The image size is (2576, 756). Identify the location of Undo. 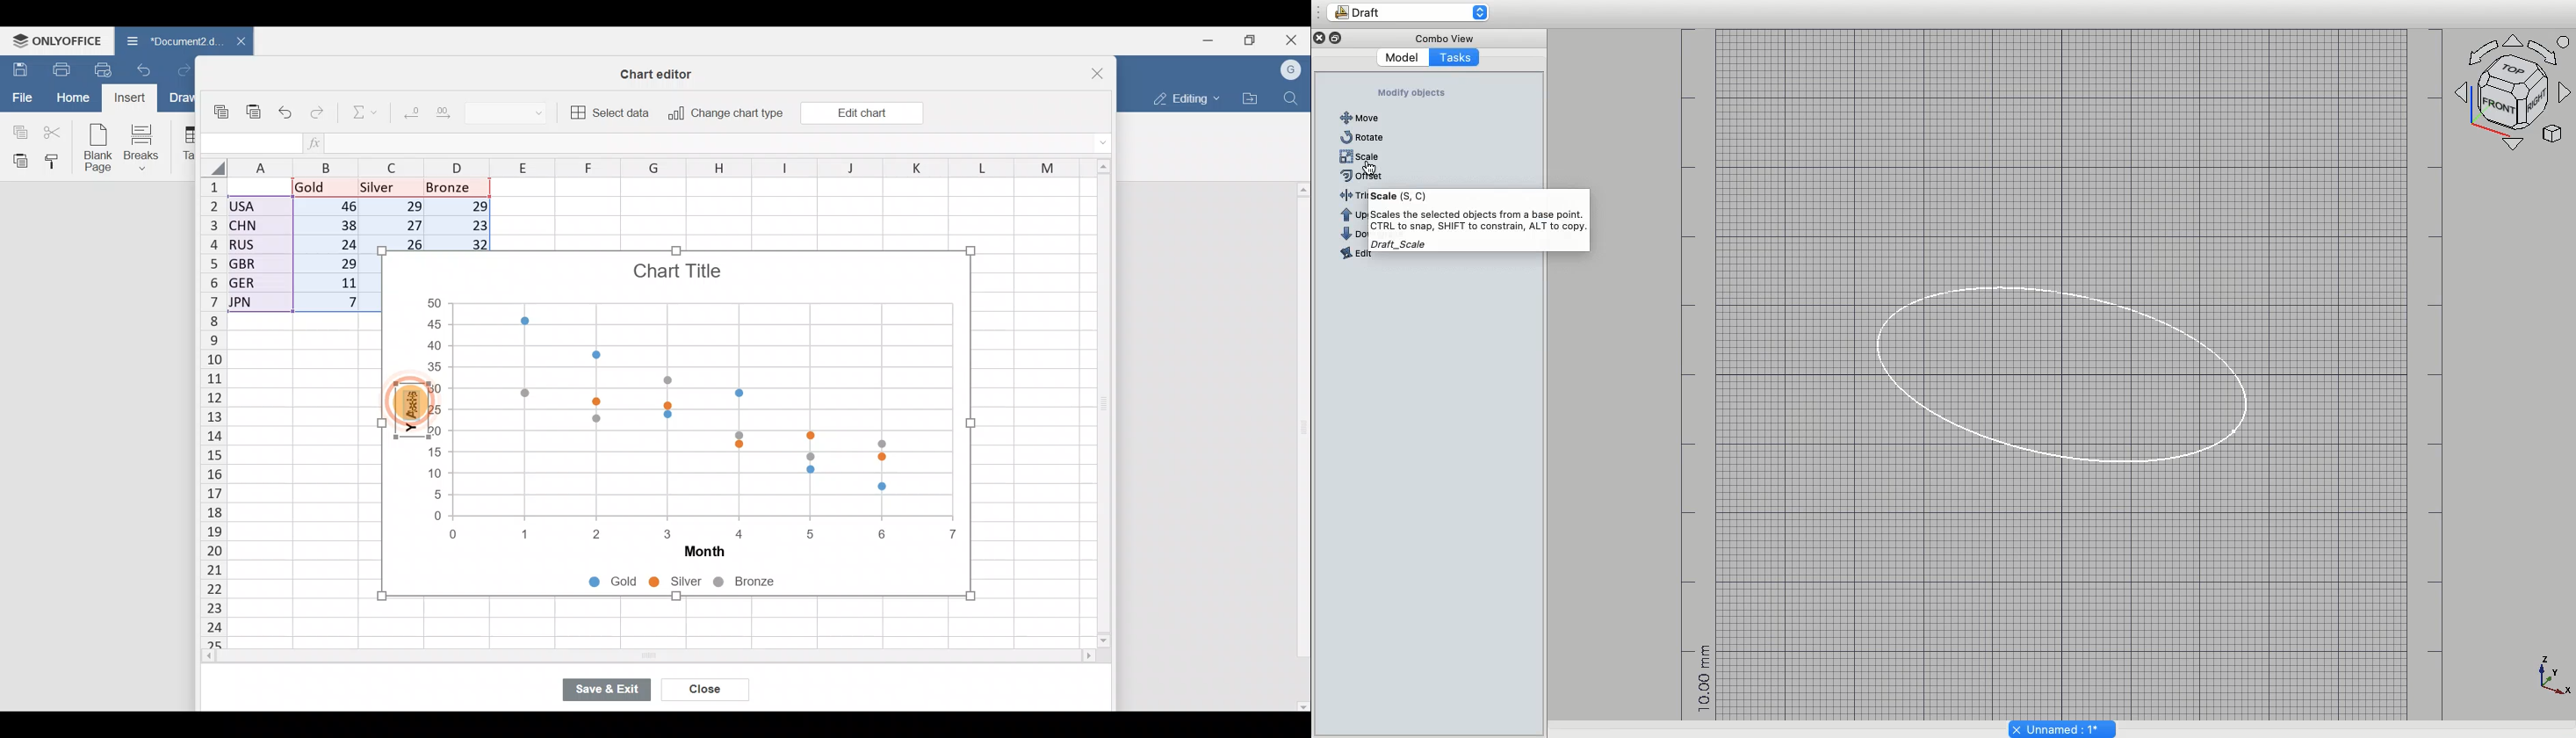
(148, 68).